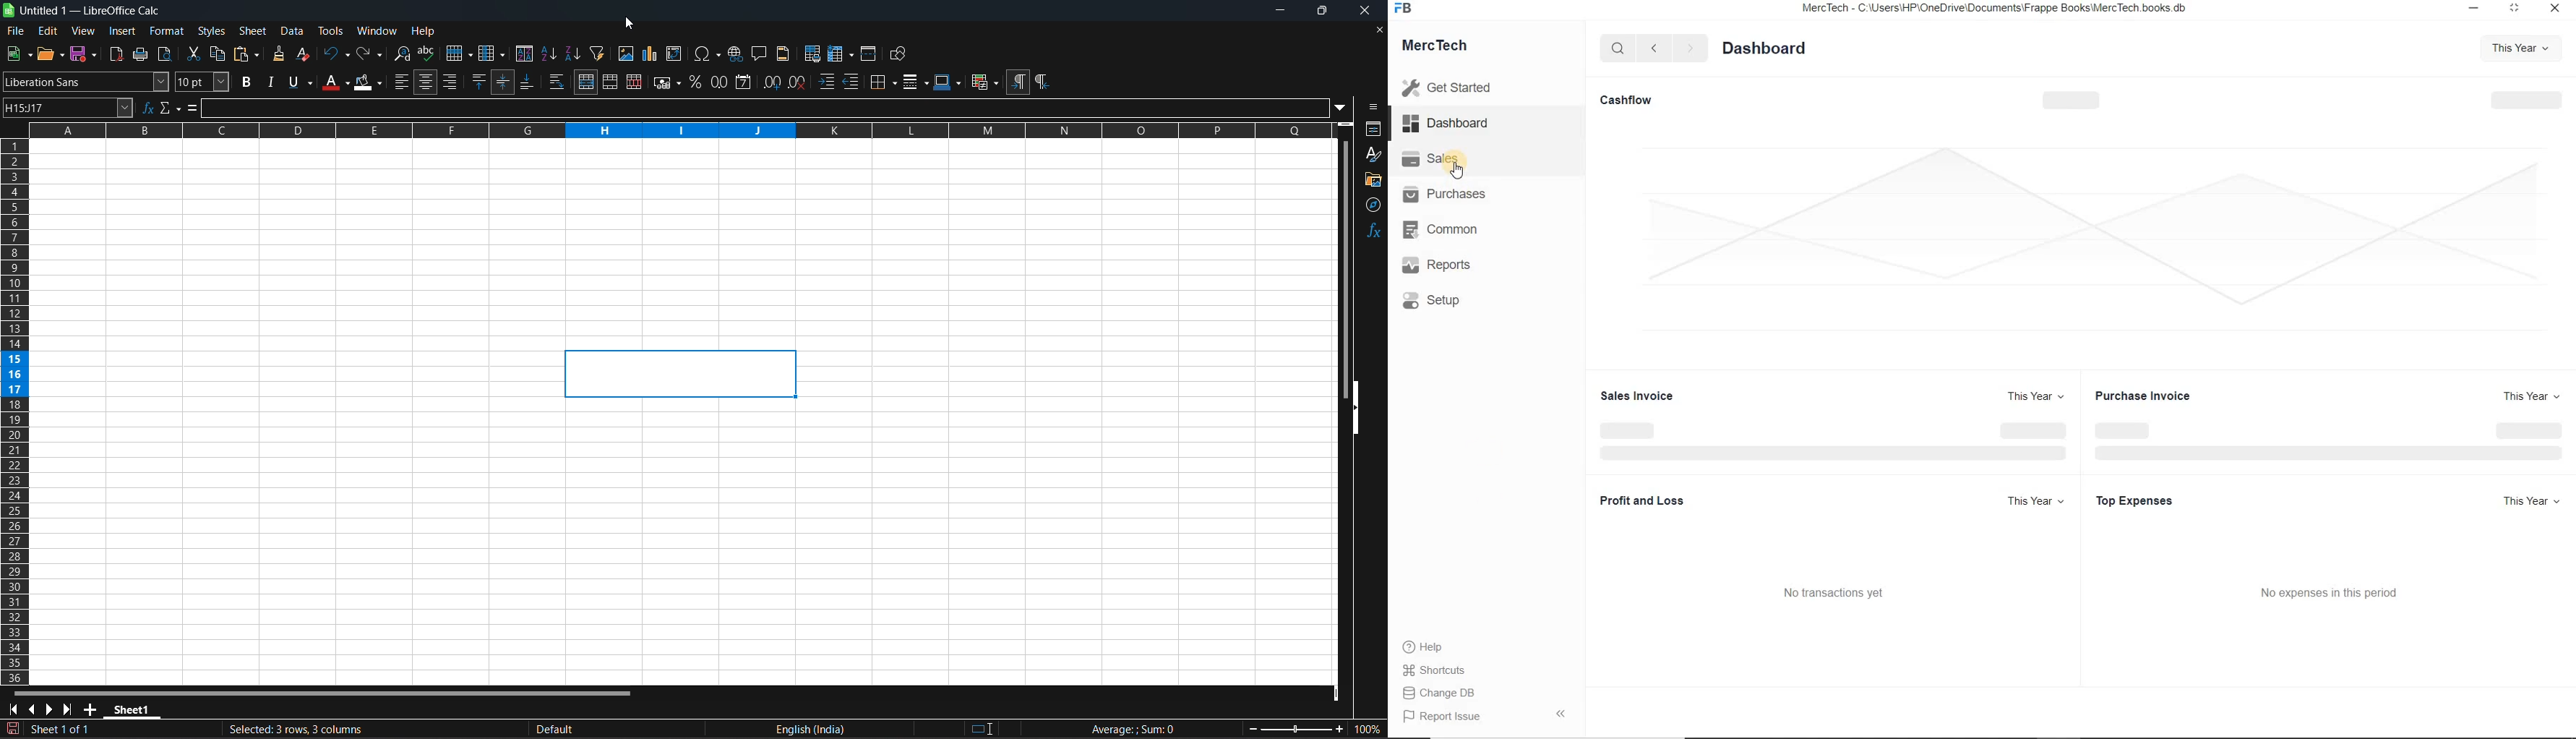 The width and height of the screenshot is (2576, 756). I want to click on insert special characters, so click(706, 53).